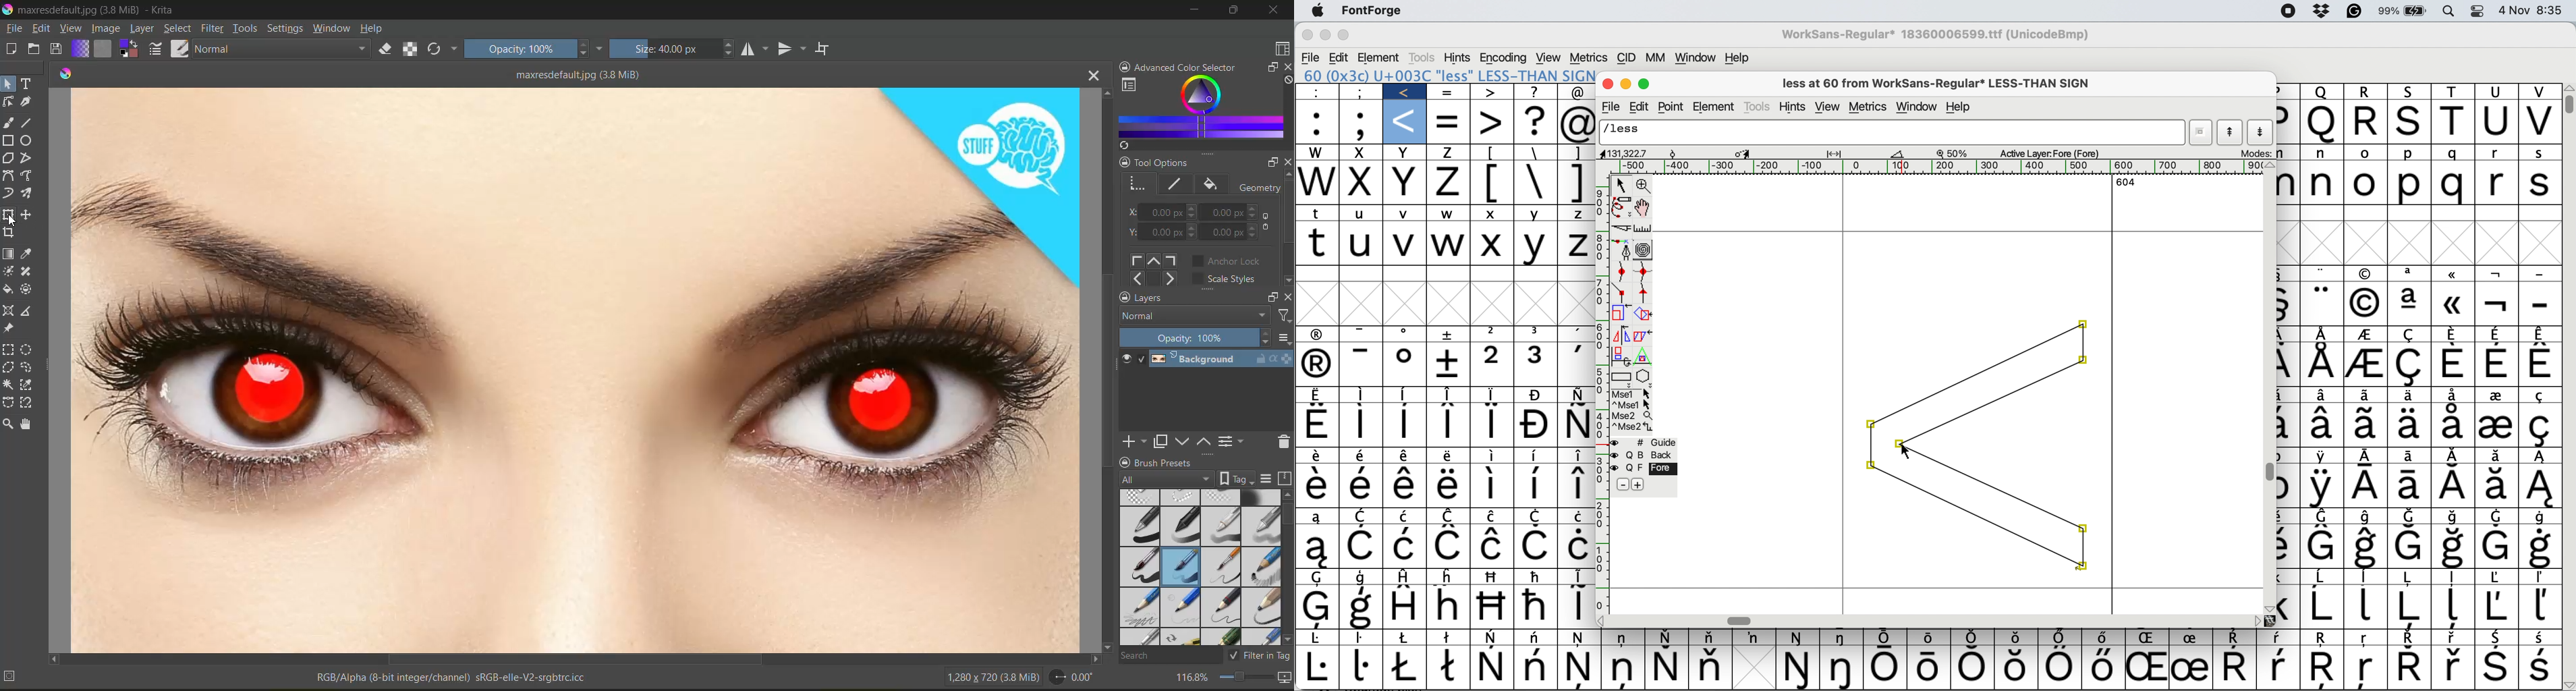 This screenshot has height=700, width=2576. Describe the element at coordinates (2498, 92) in the screenshot. I see `u` at that location.